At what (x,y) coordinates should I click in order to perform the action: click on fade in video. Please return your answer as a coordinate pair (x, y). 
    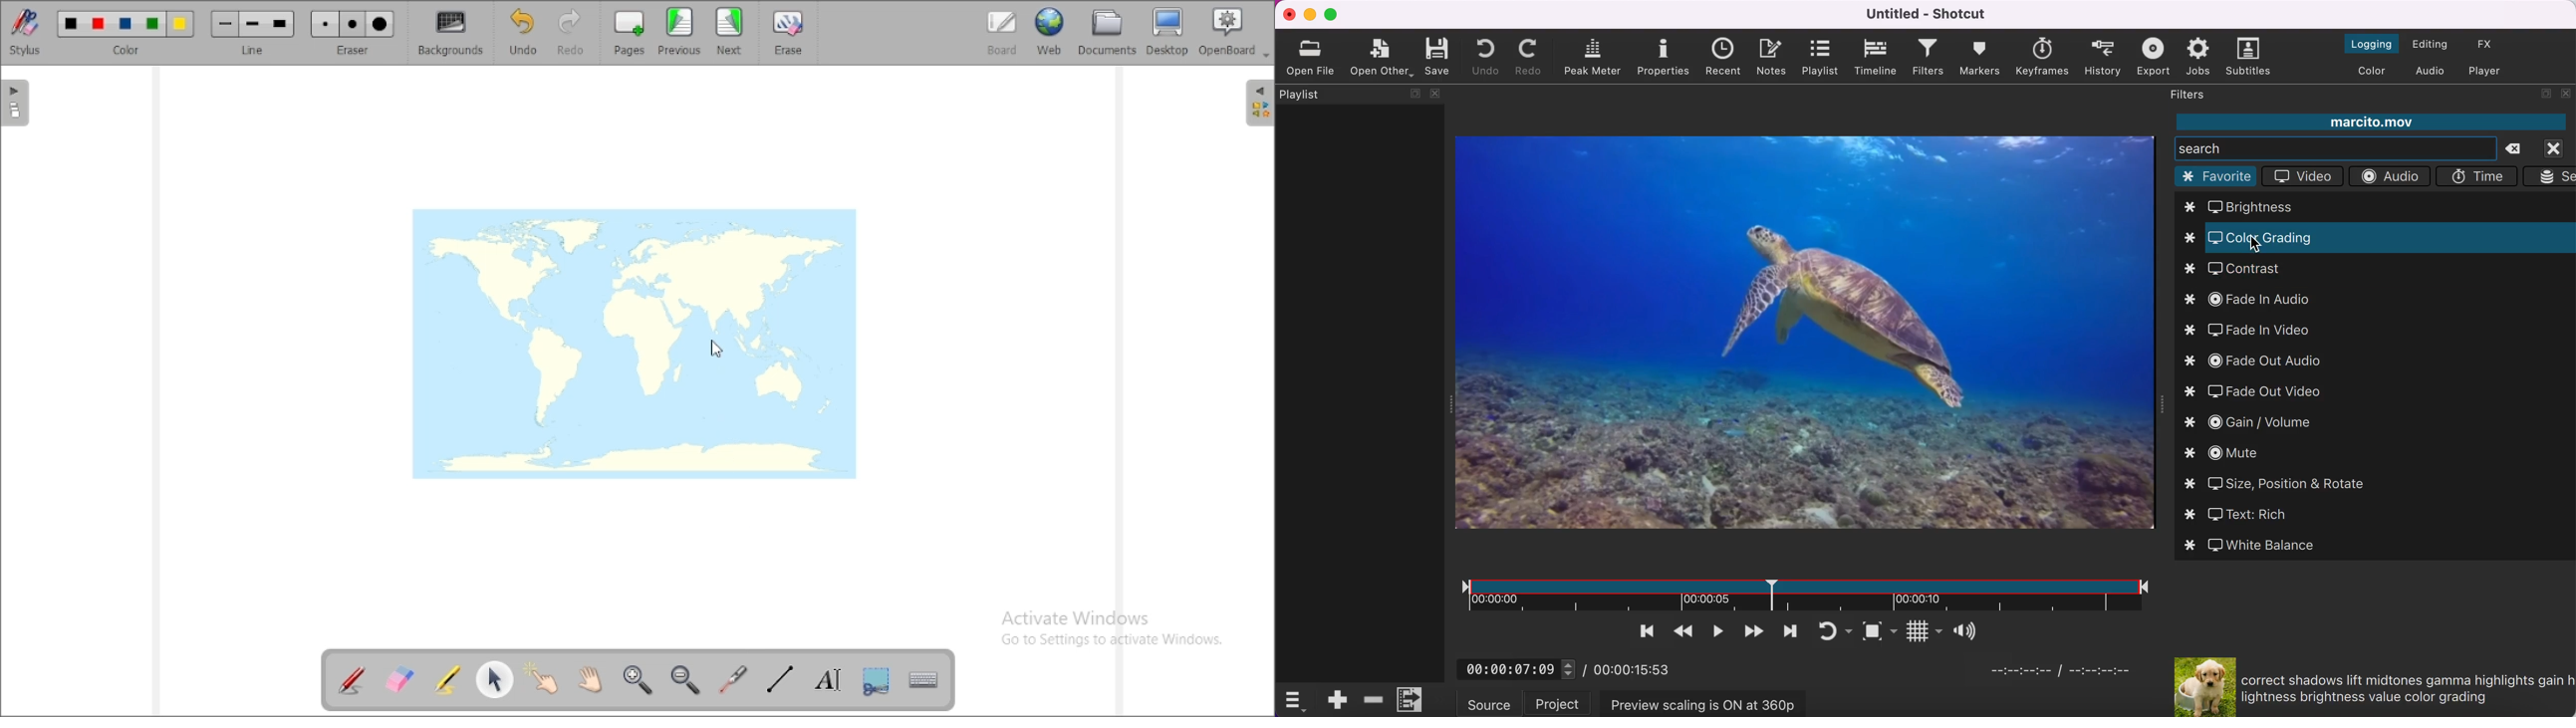
    Looking at the image, I should click on (2259, 331).